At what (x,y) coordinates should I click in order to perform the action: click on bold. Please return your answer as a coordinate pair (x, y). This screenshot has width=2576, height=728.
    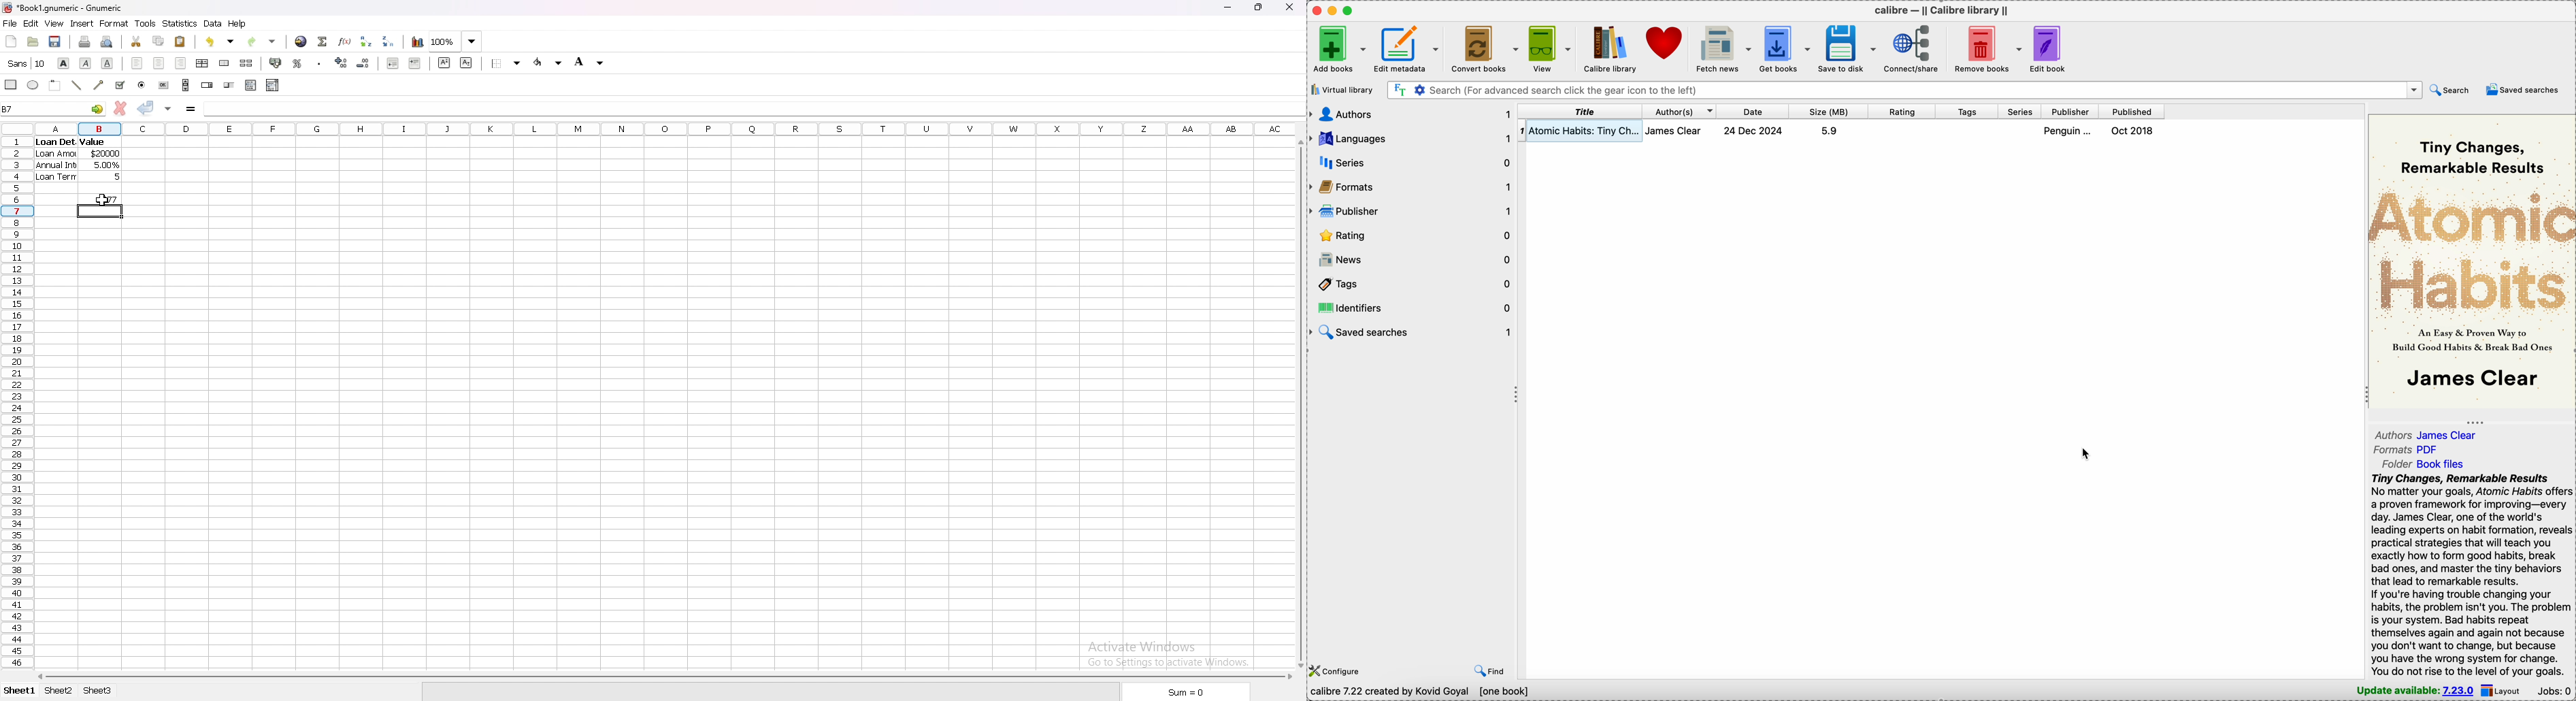
    Looking at the image, I should click on (63, 63).